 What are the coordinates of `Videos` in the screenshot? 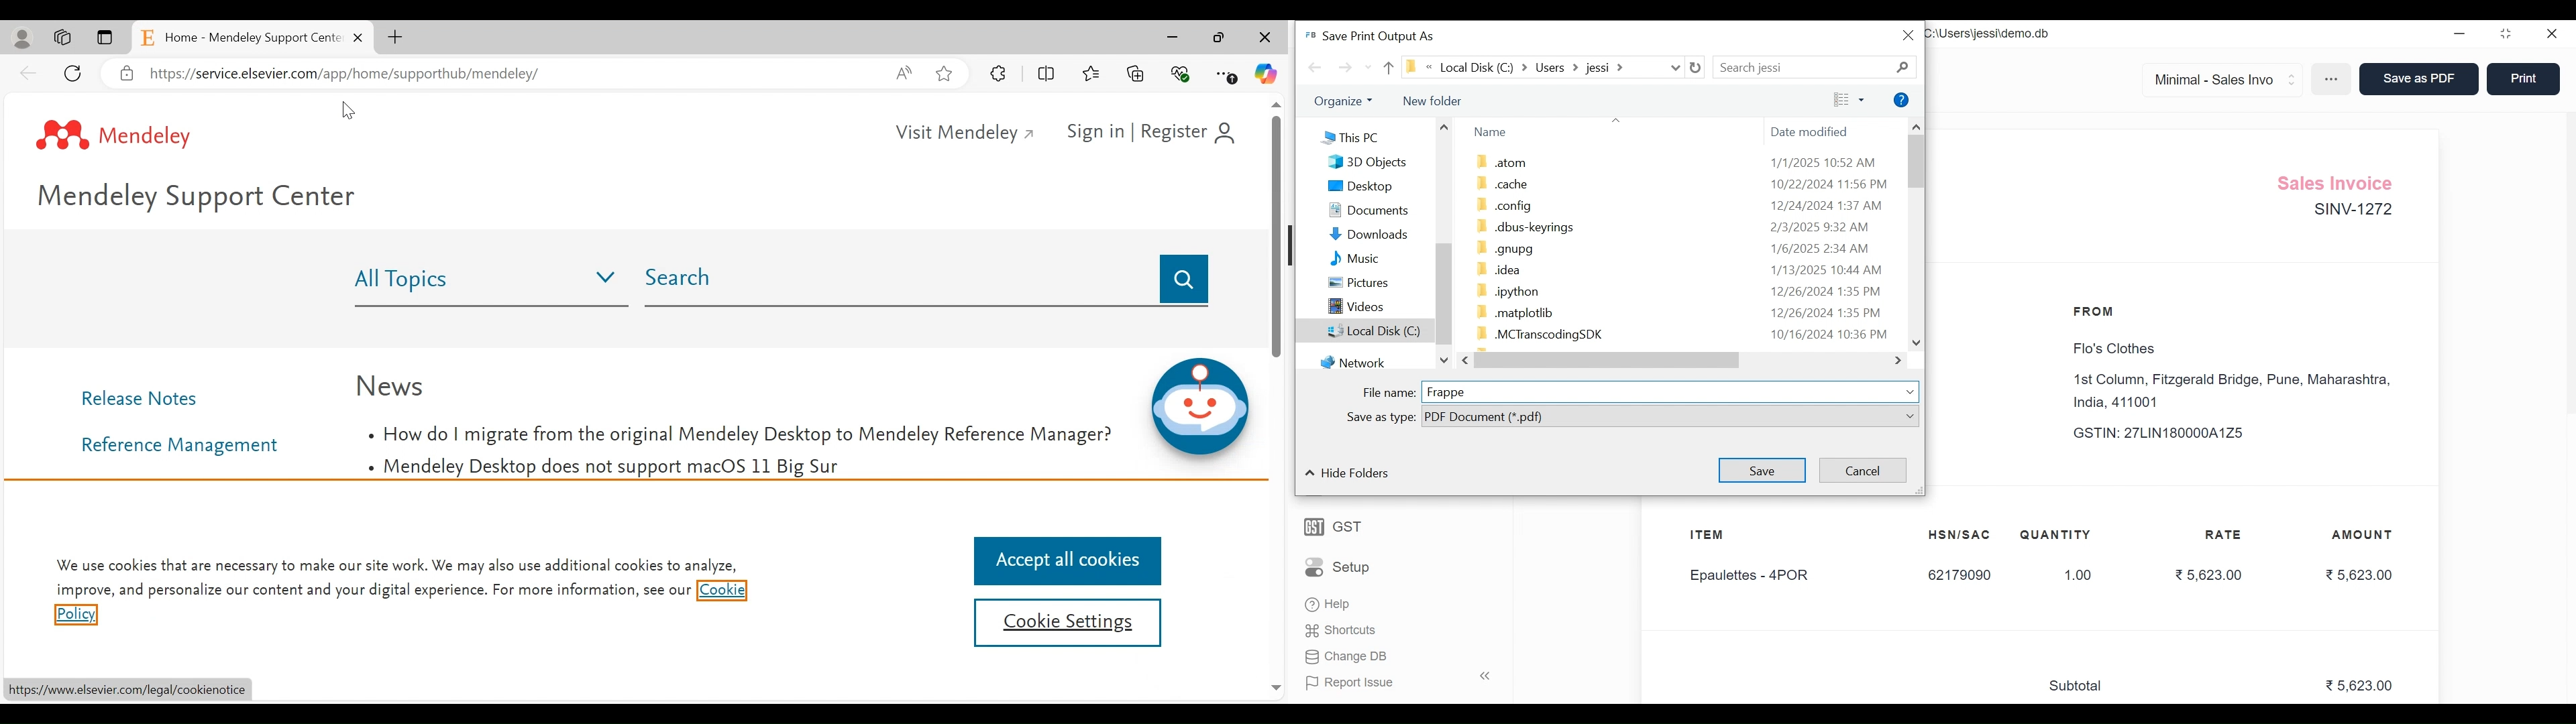 It's located at (1353, 305).